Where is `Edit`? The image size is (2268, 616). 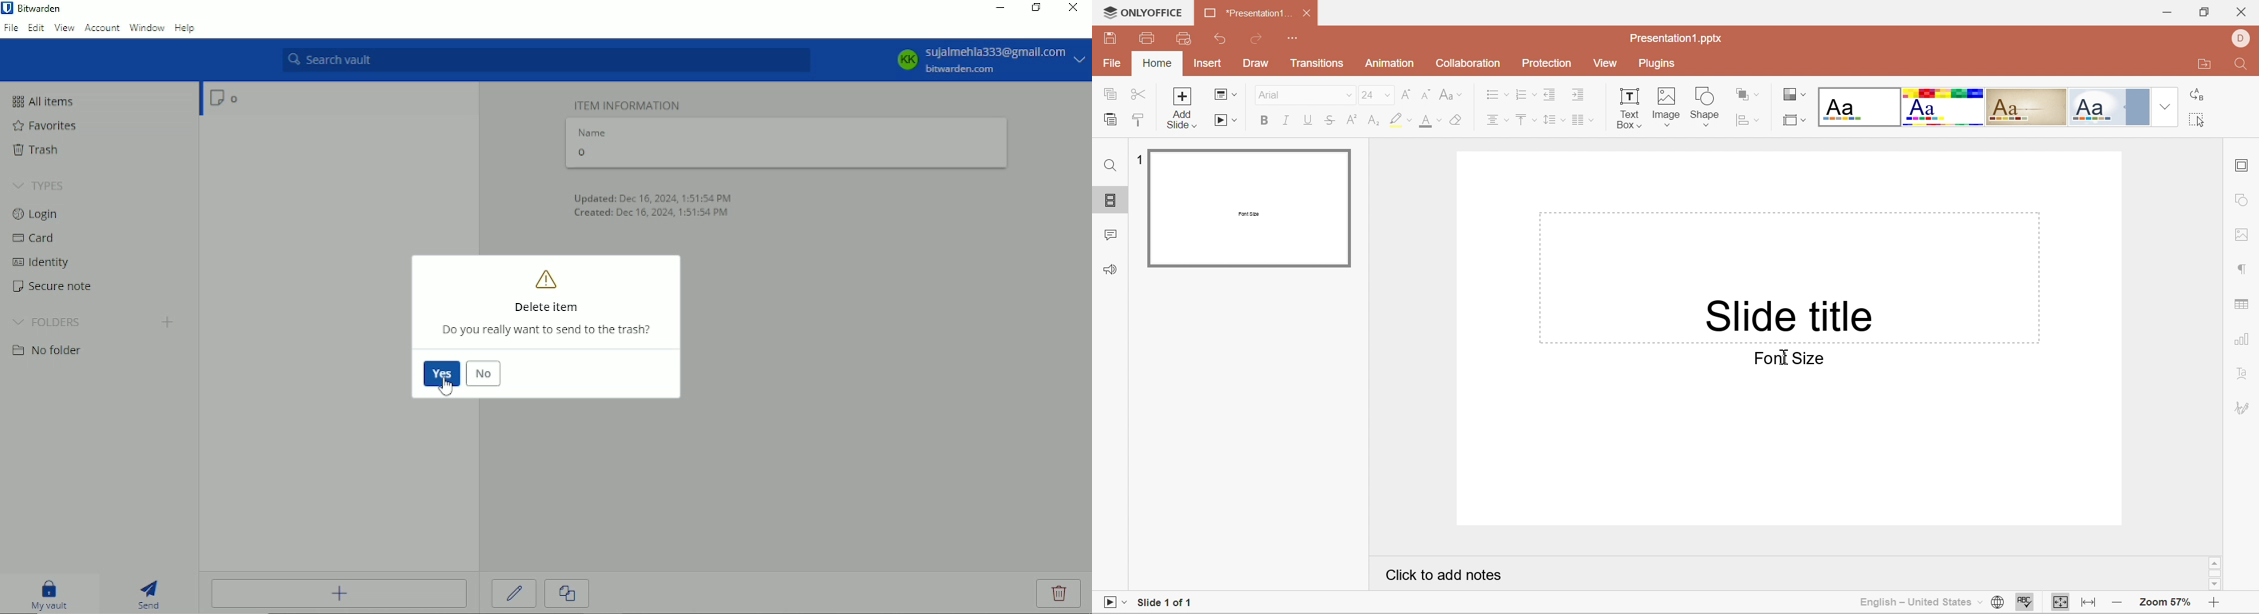 Edit is located at coordinates (34, 30).